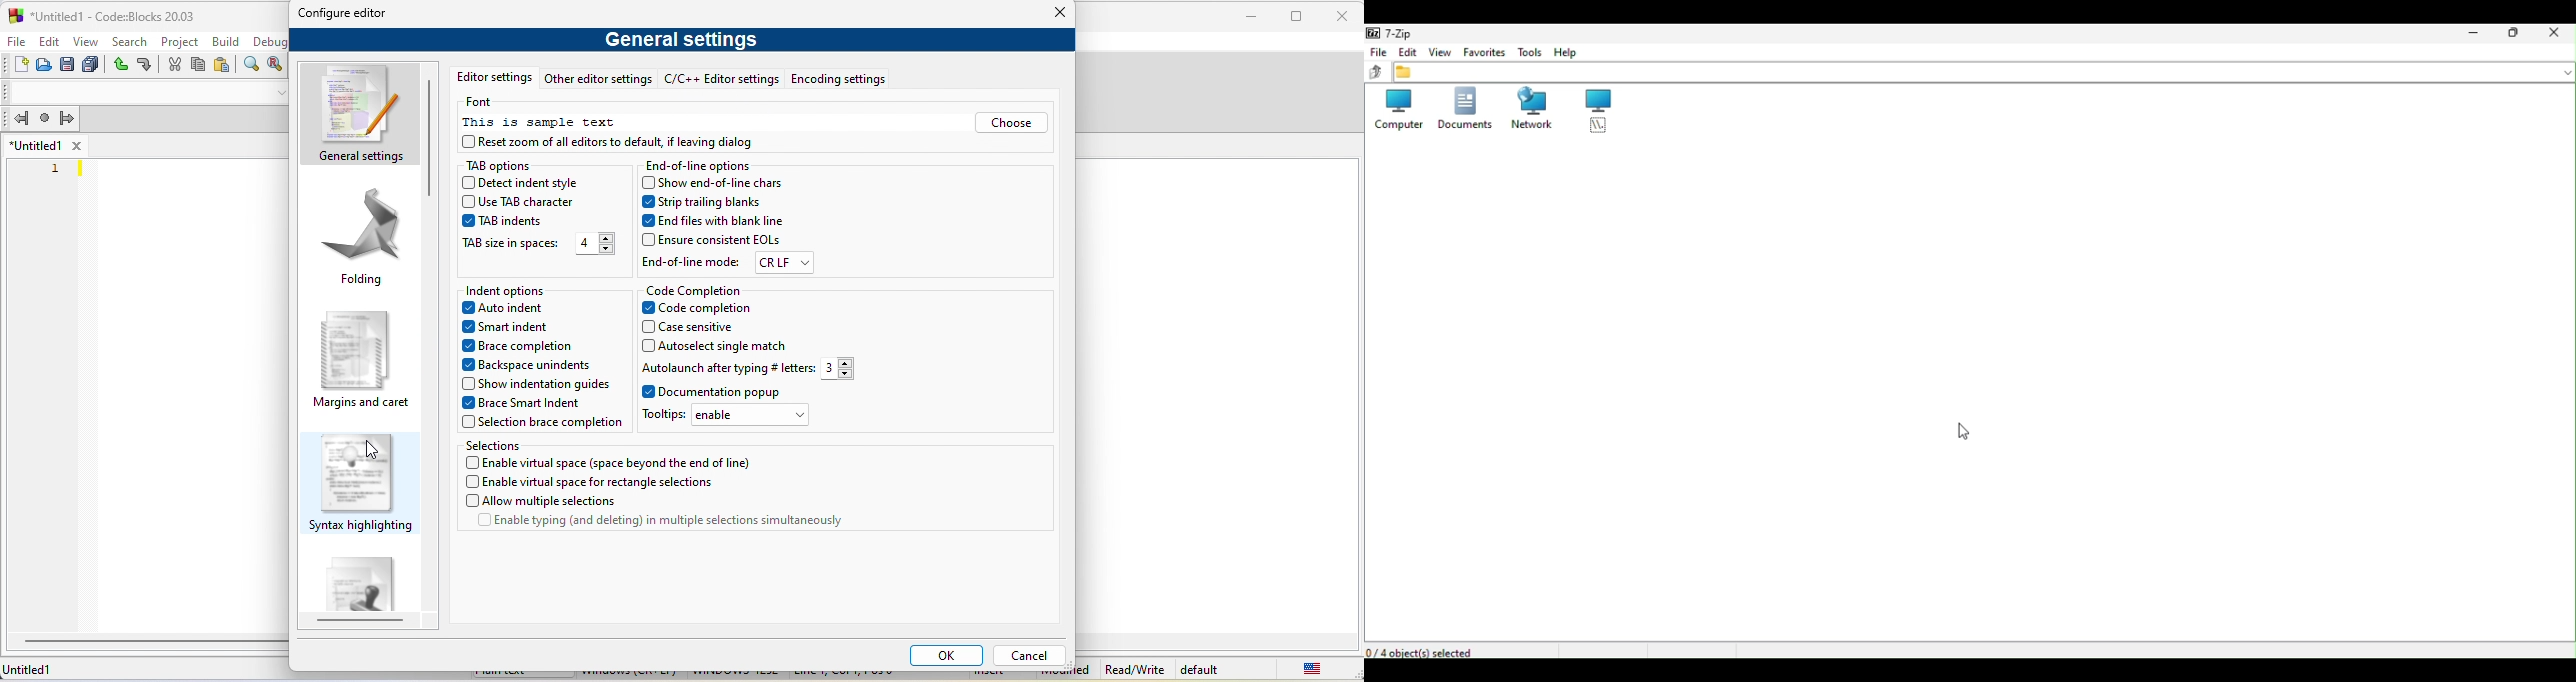 This screenshot has height=700, width=2576. I want to click on auto indent, so click(519, 309).